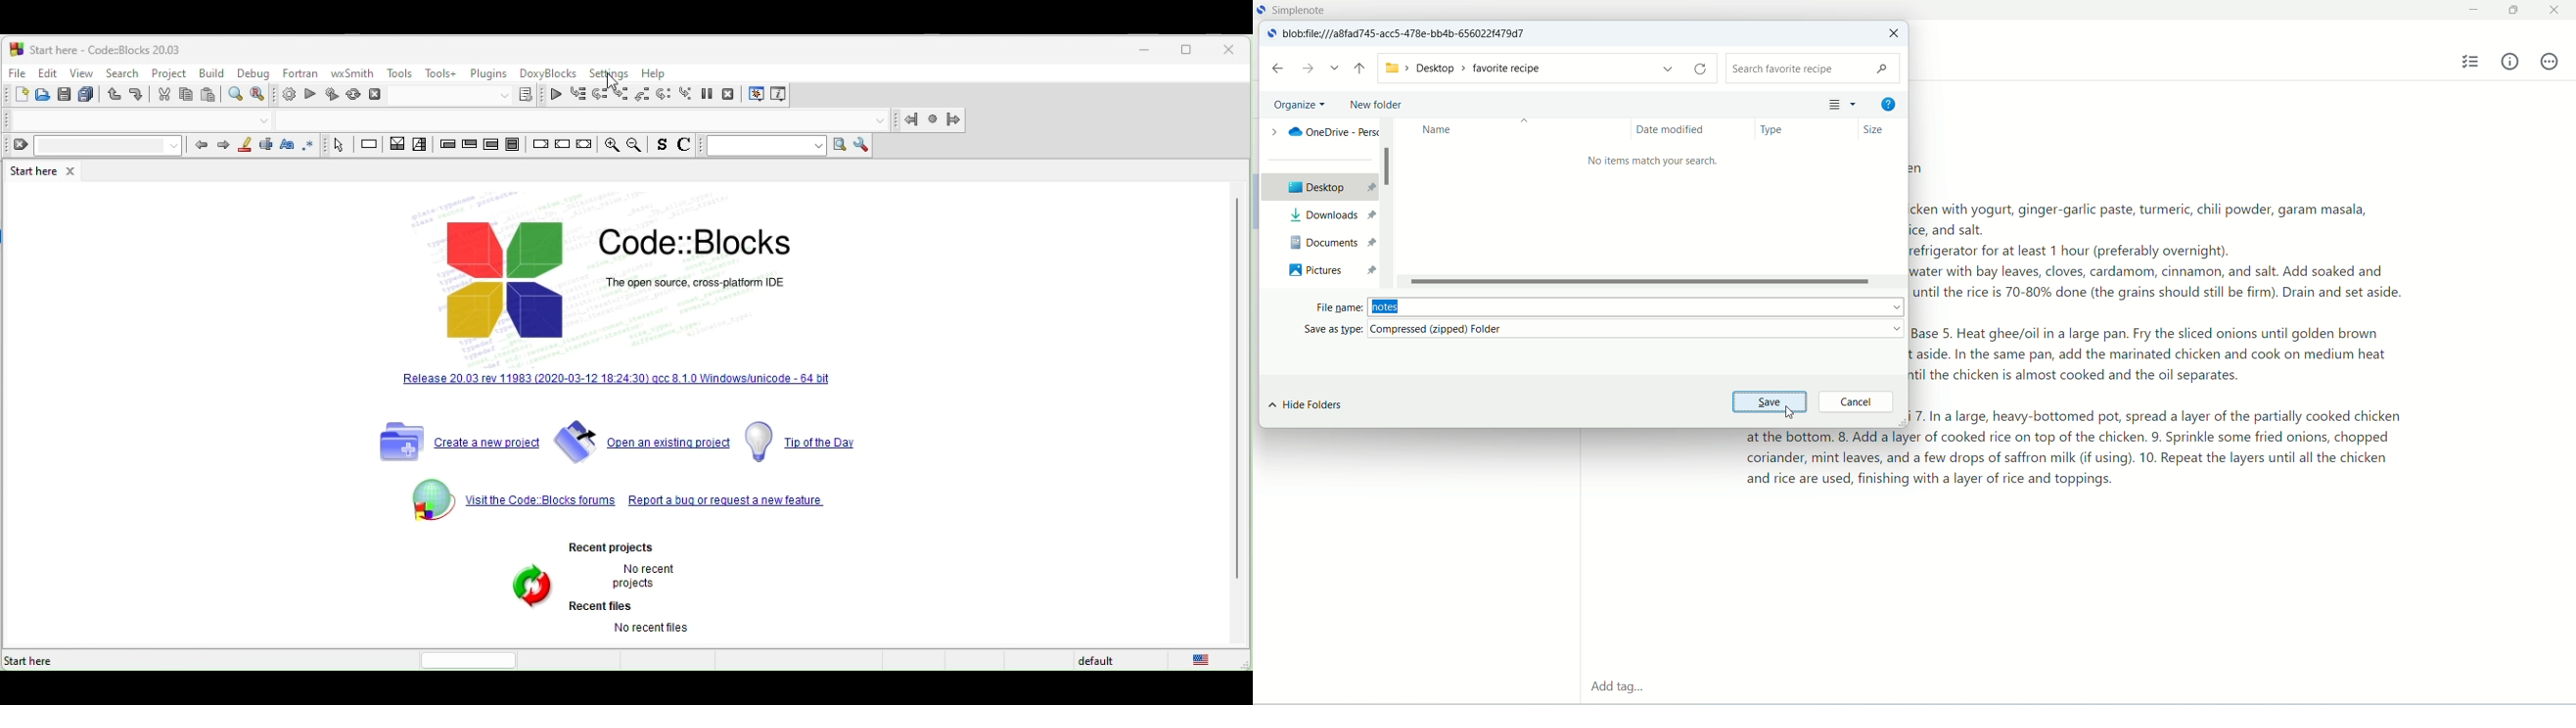 This screenshot has width=2576, height=728. What do you see at coordinates (864, 146) in the screenshot?
I see `show option window` at bounding box center [864, 146].